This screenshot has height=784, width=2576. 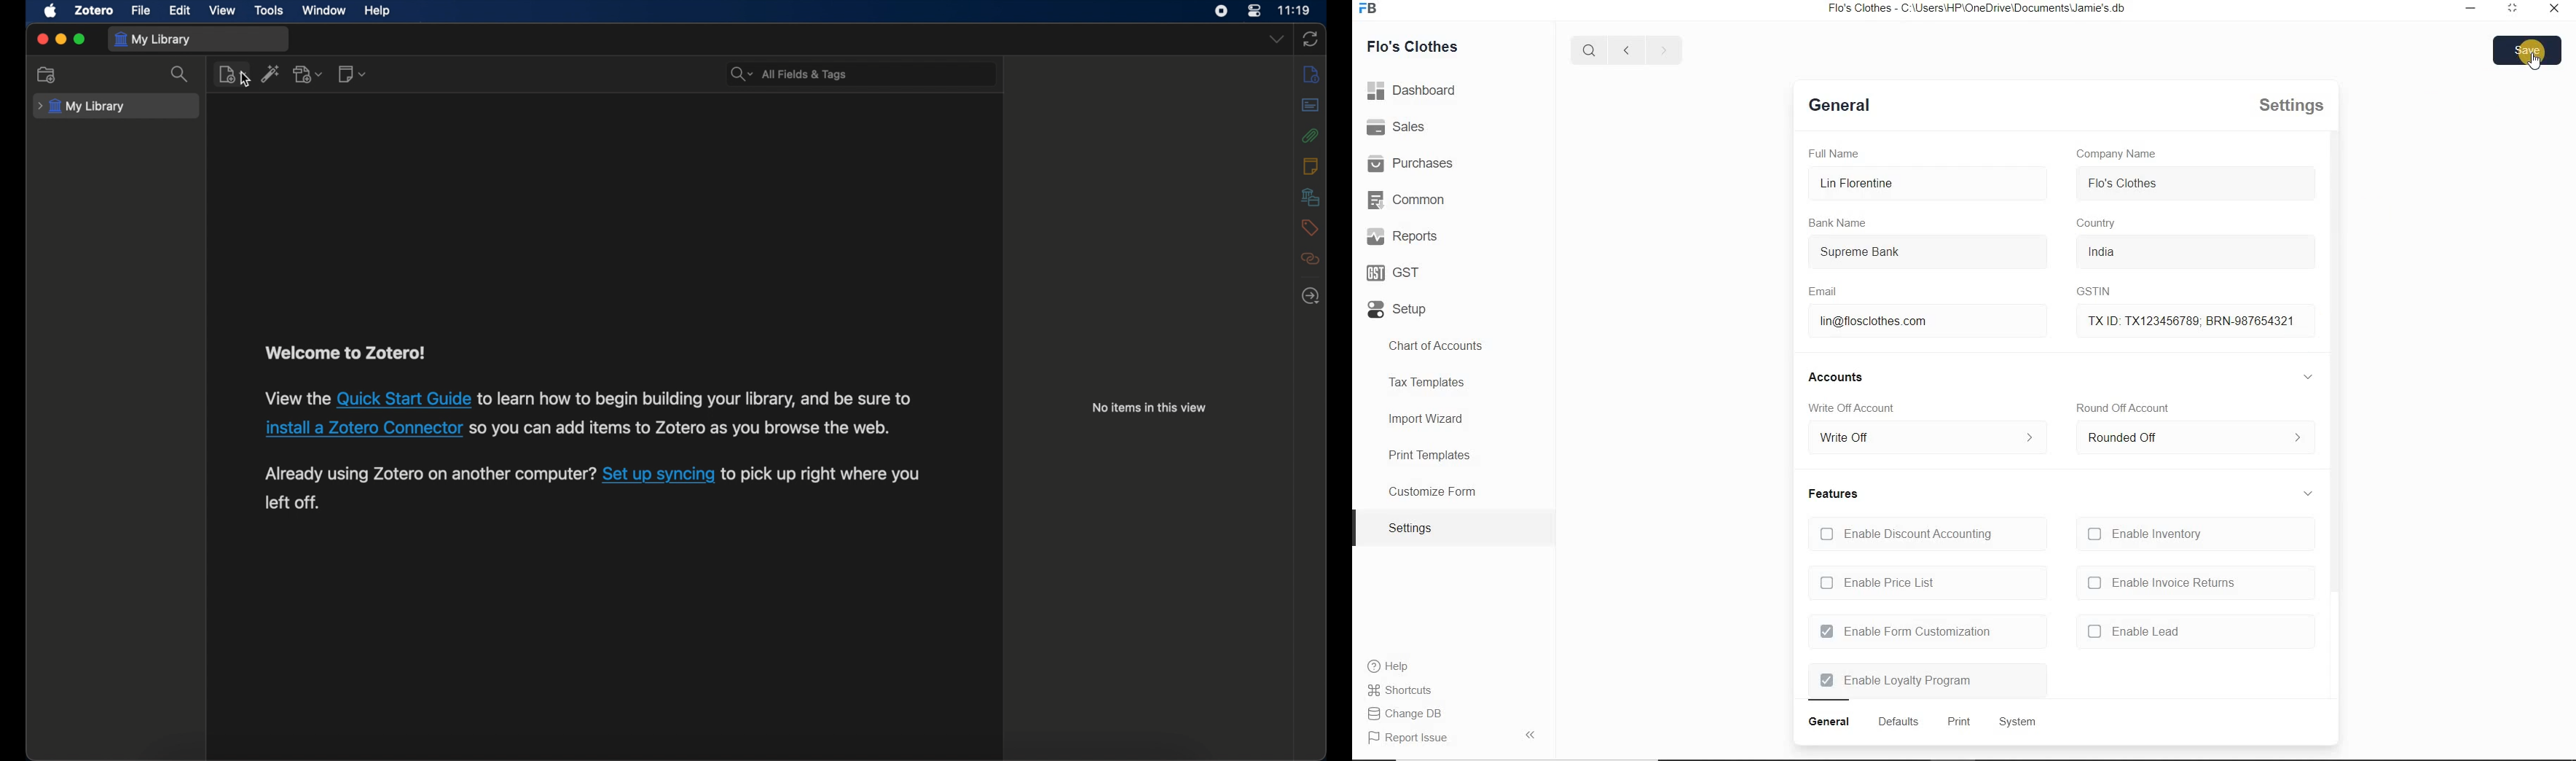 I want to click on lin@flosclothes.com, so click(x=1893, y=322).